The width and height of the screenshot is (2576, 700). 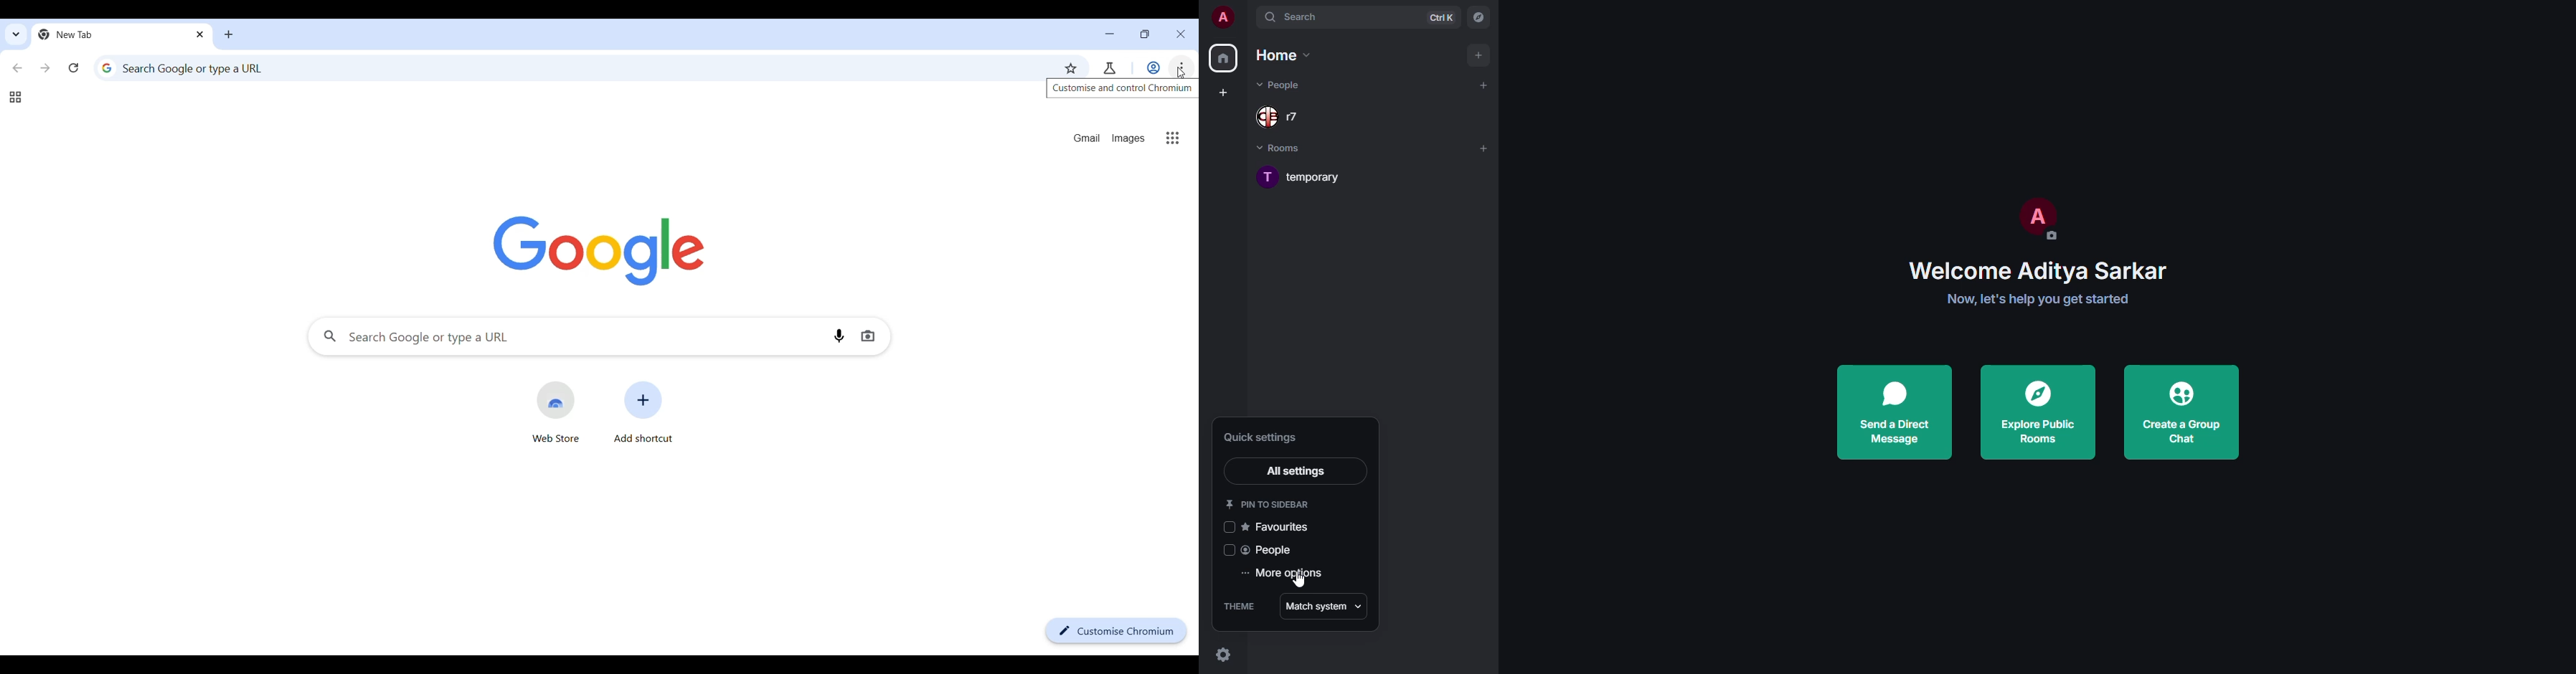 I want to click on quick settings, so click(x=1269, y=435).